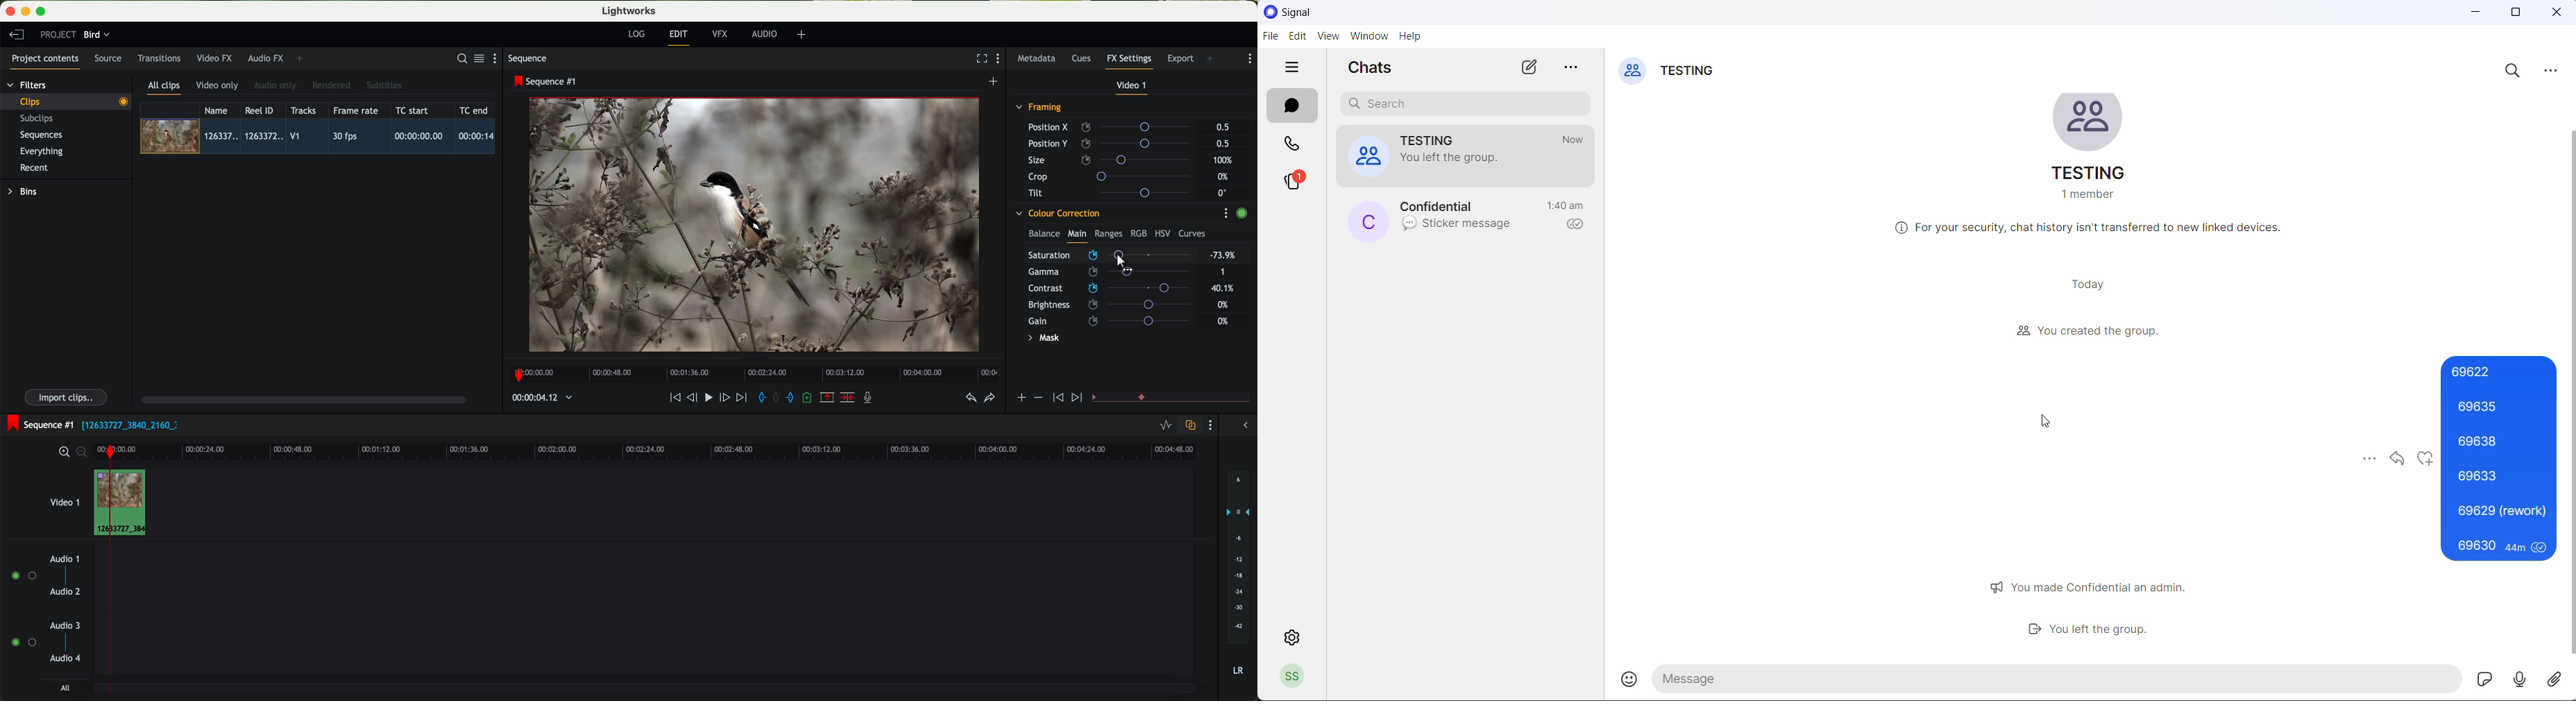 The image size is (2576, 728). What do you see at coordinates (46, 62) in the screenshot?
I see `project contents` at bounding box center [46, 62].